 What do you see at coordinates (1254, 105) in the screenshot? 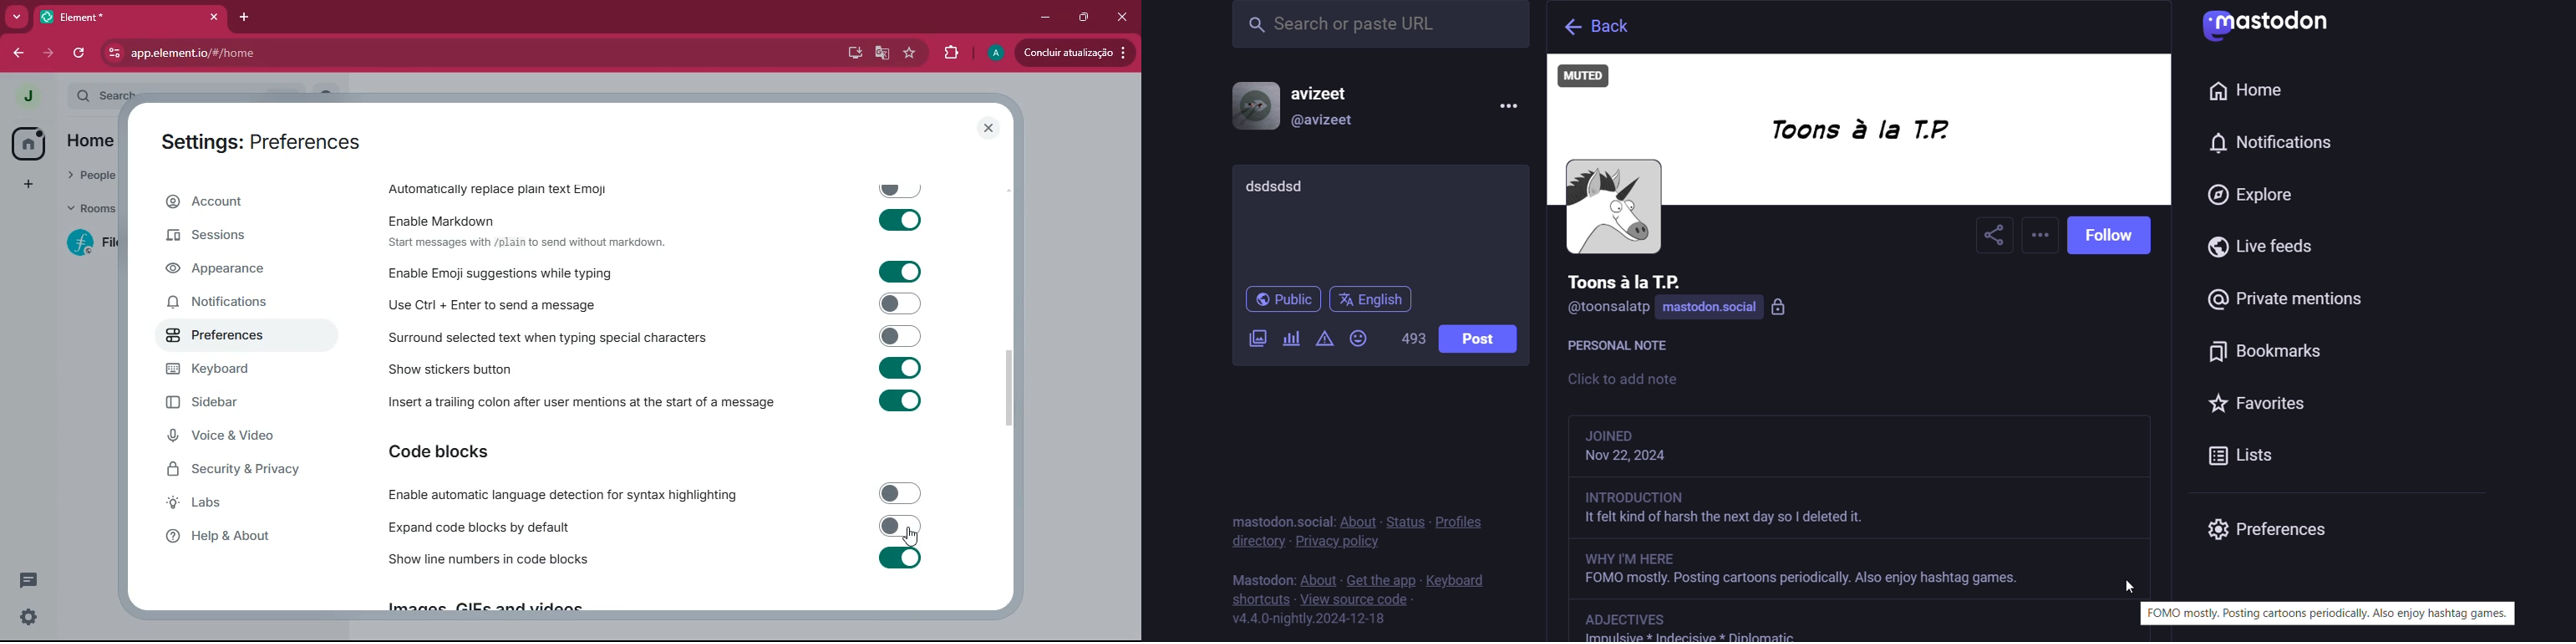
I see `profile picture` at bounding box center [1254, 105].